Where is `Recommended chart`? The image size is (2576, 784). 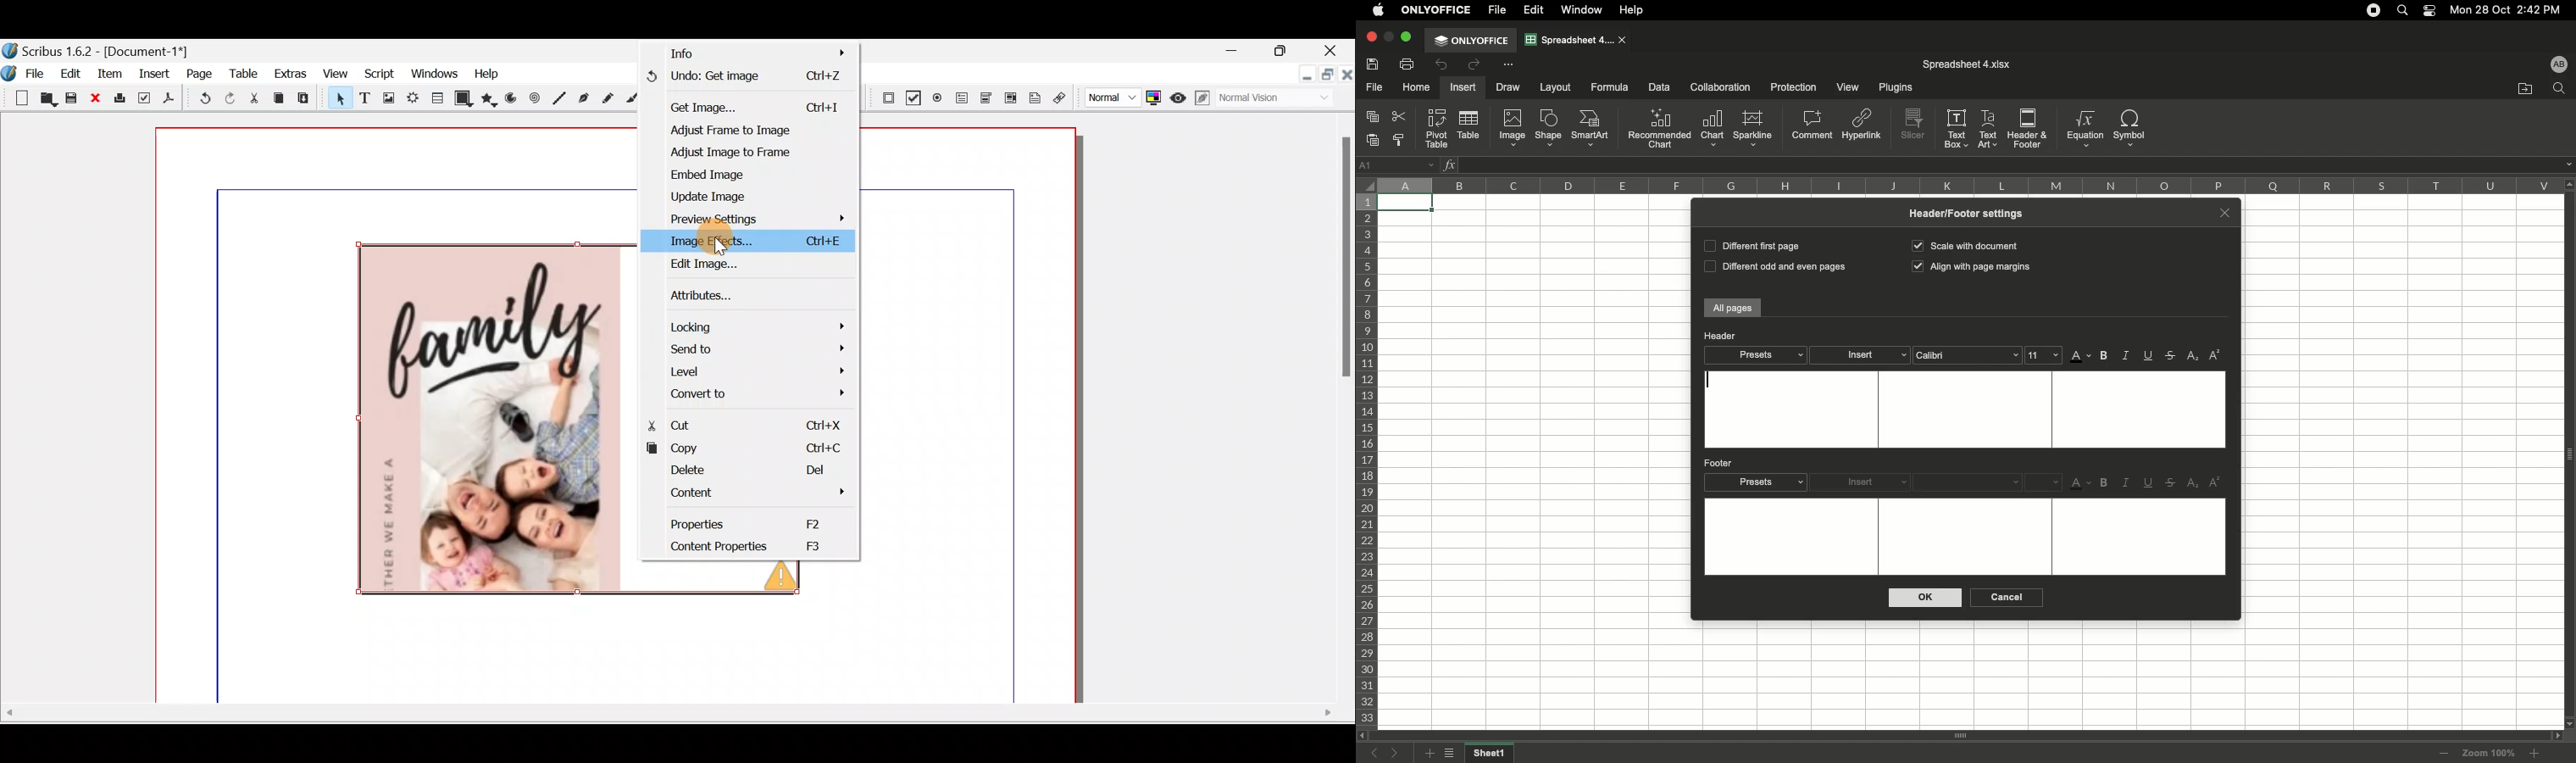
Recommended chart is located at coordinates (1659, 128).